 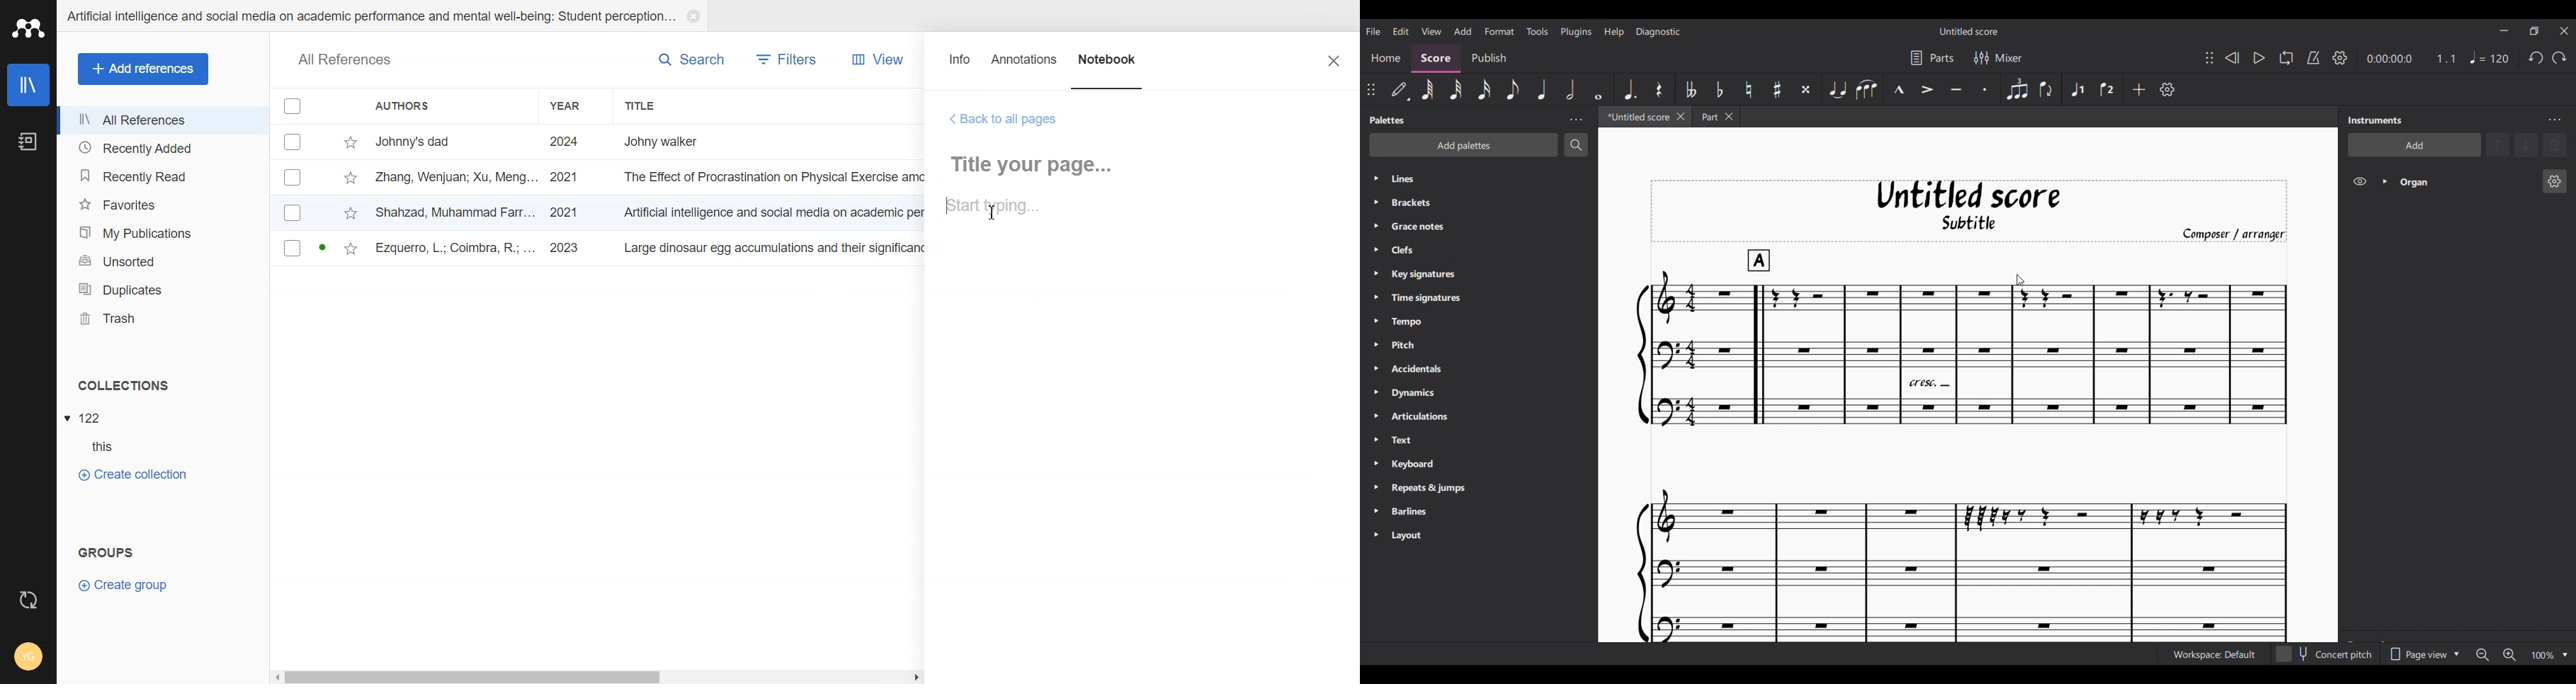 What do you see at coordinates (293, 212) in the screenshot?
I see `Checkbox` at bounding box center [293, 212].